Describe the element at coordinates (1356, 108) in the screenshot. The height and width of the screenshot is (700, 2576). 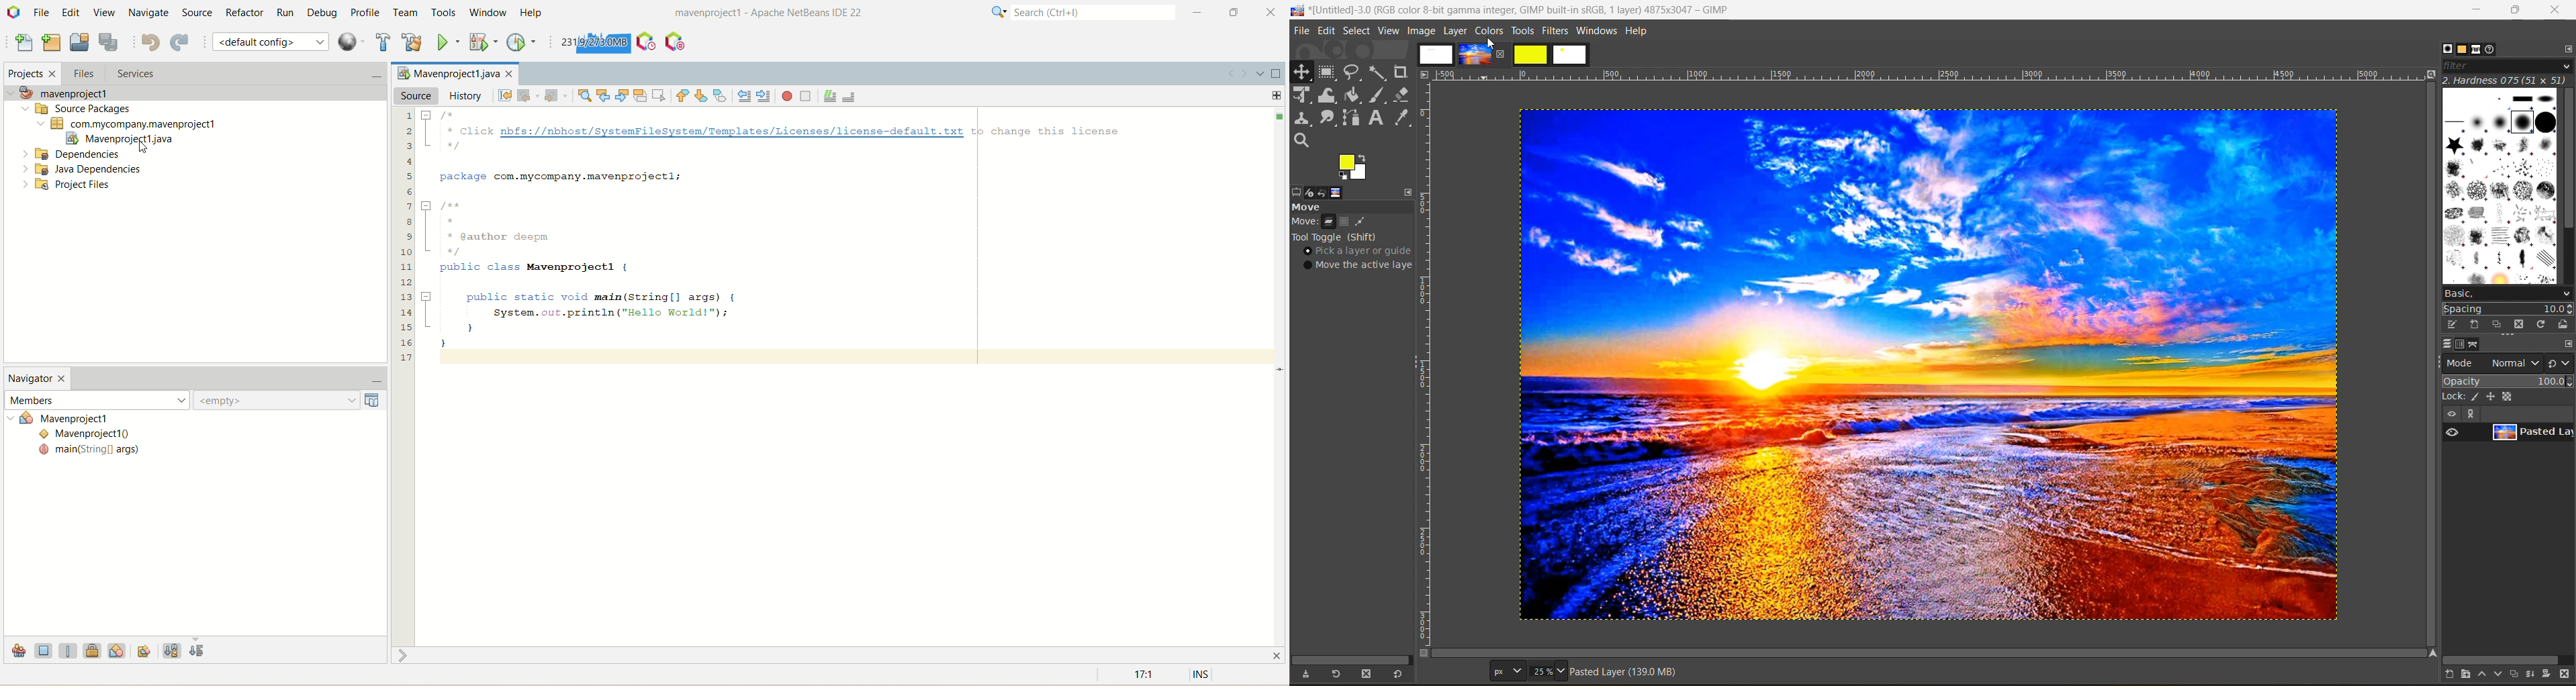
I see `tools` at that location.